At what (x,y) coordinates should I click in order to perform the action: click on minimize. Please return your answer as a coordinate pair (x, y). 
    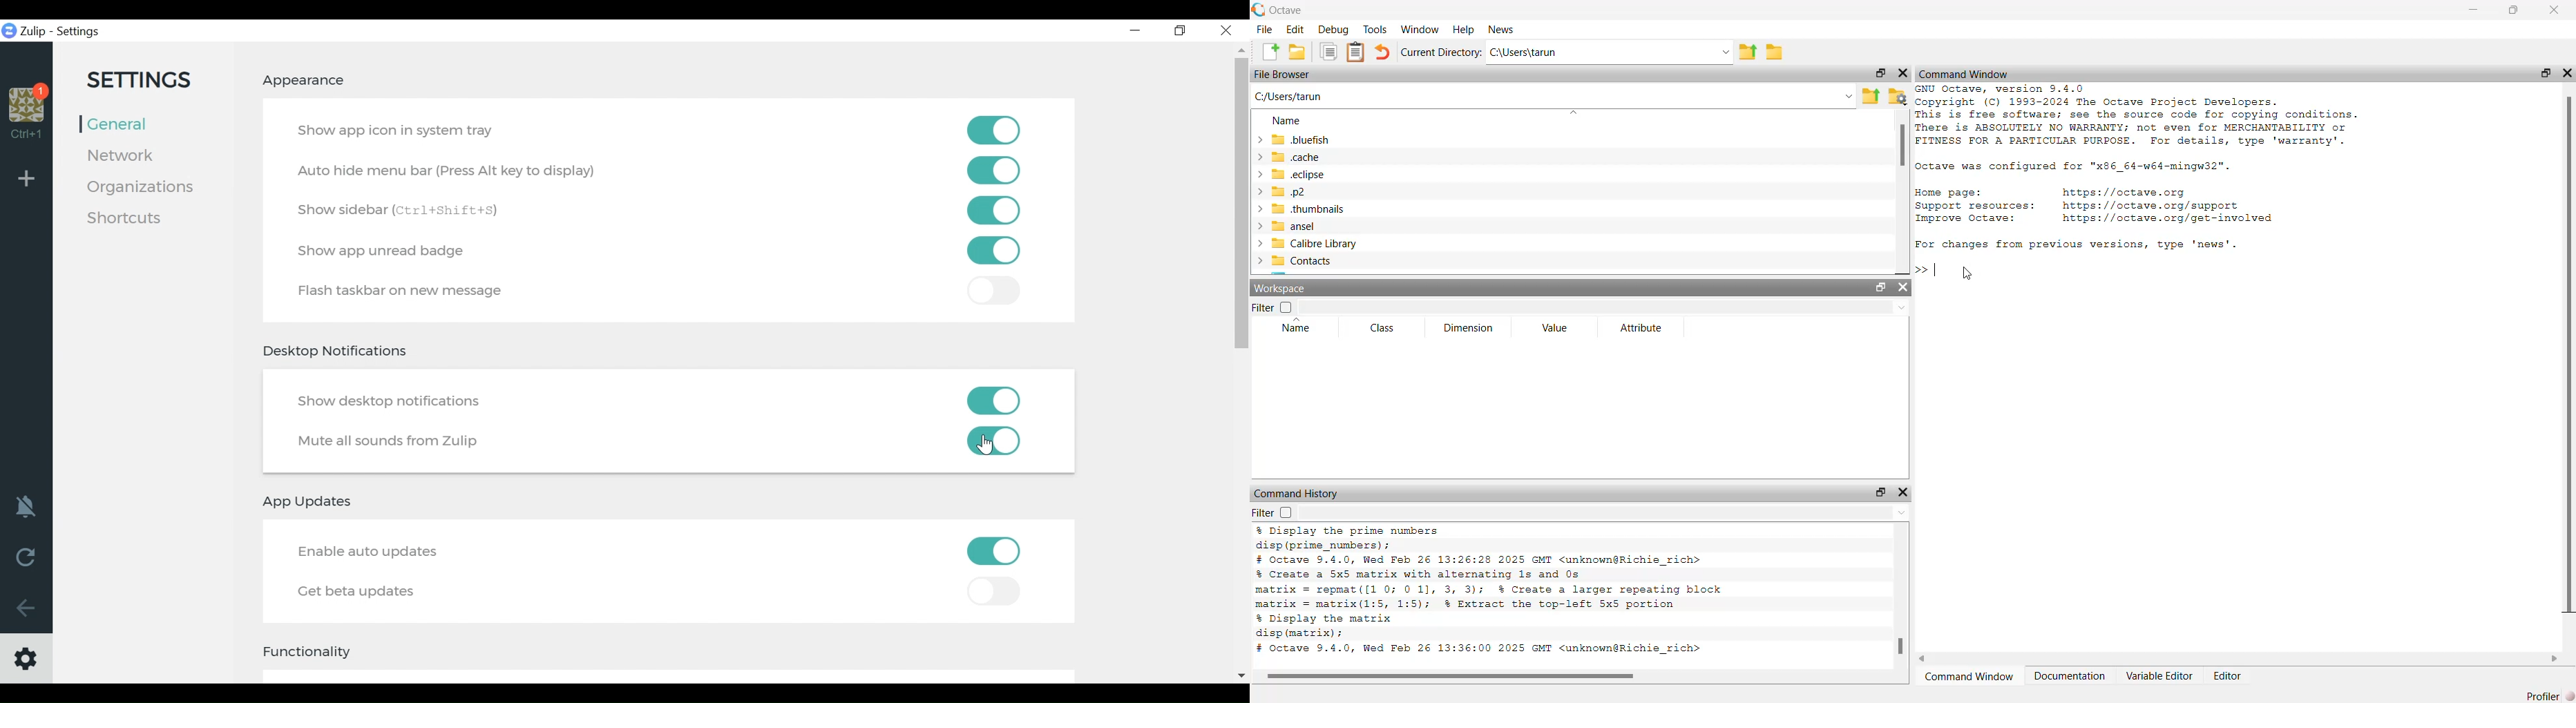
    Looking at the image, I should click on (1134, 30).